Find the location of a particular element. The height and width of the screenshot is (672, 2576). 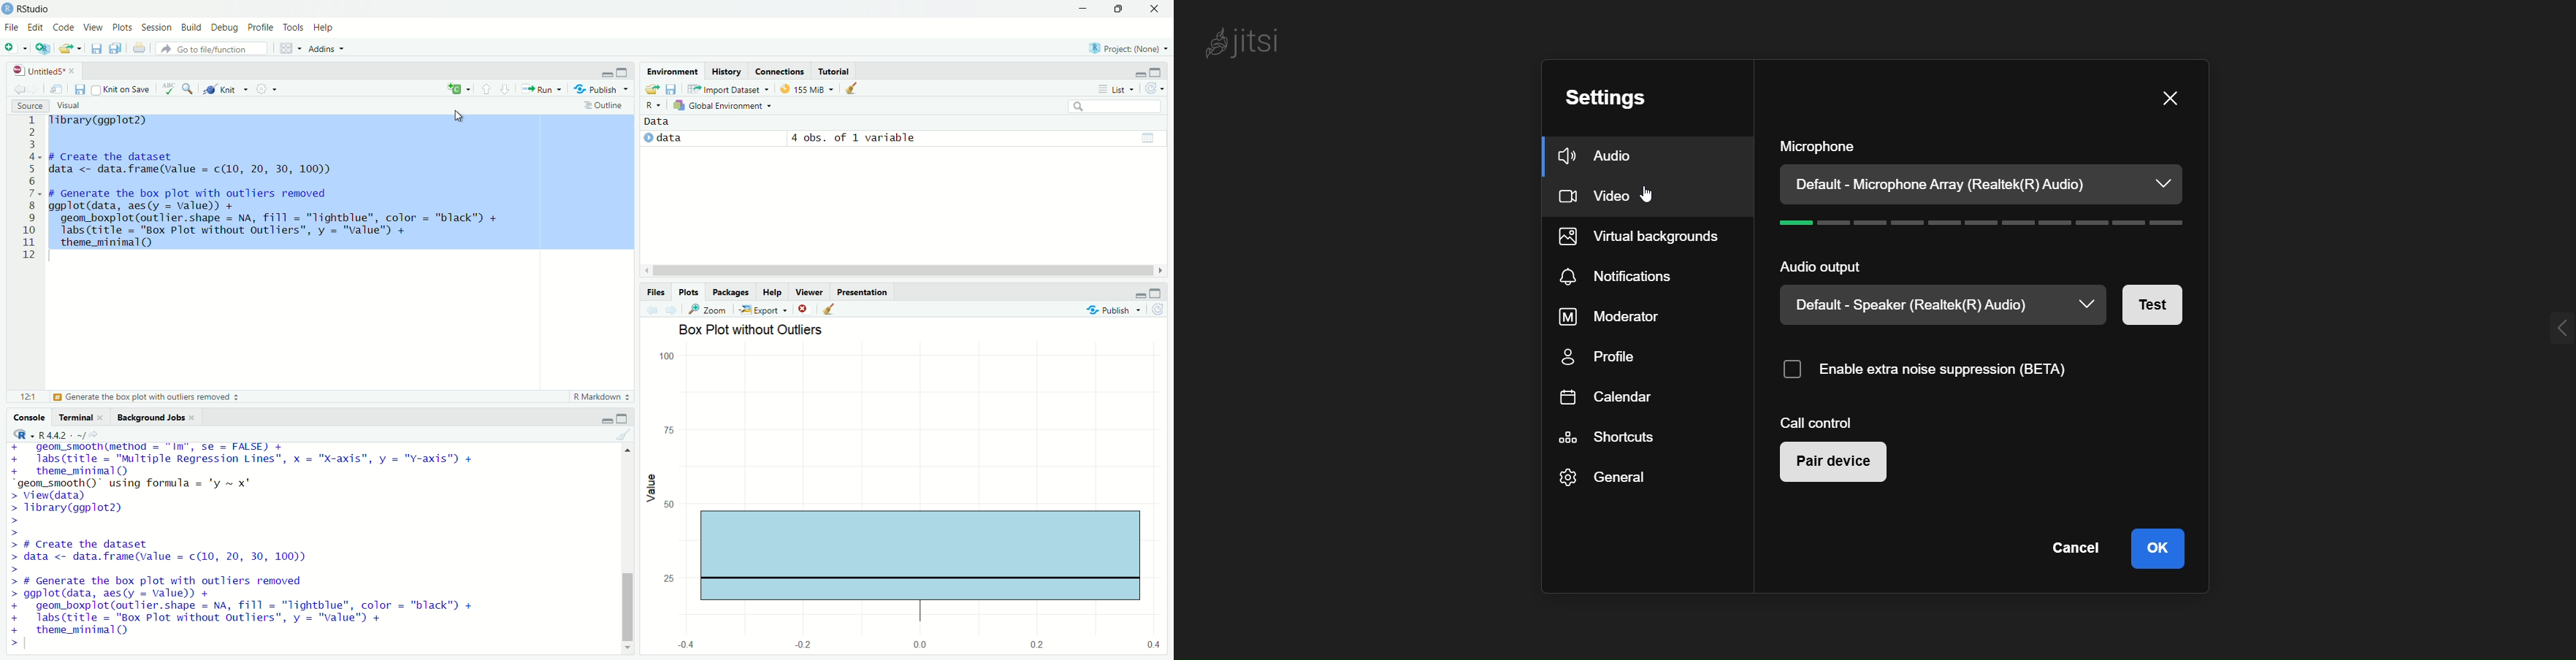

Tools is located at coordinates (293, 28).